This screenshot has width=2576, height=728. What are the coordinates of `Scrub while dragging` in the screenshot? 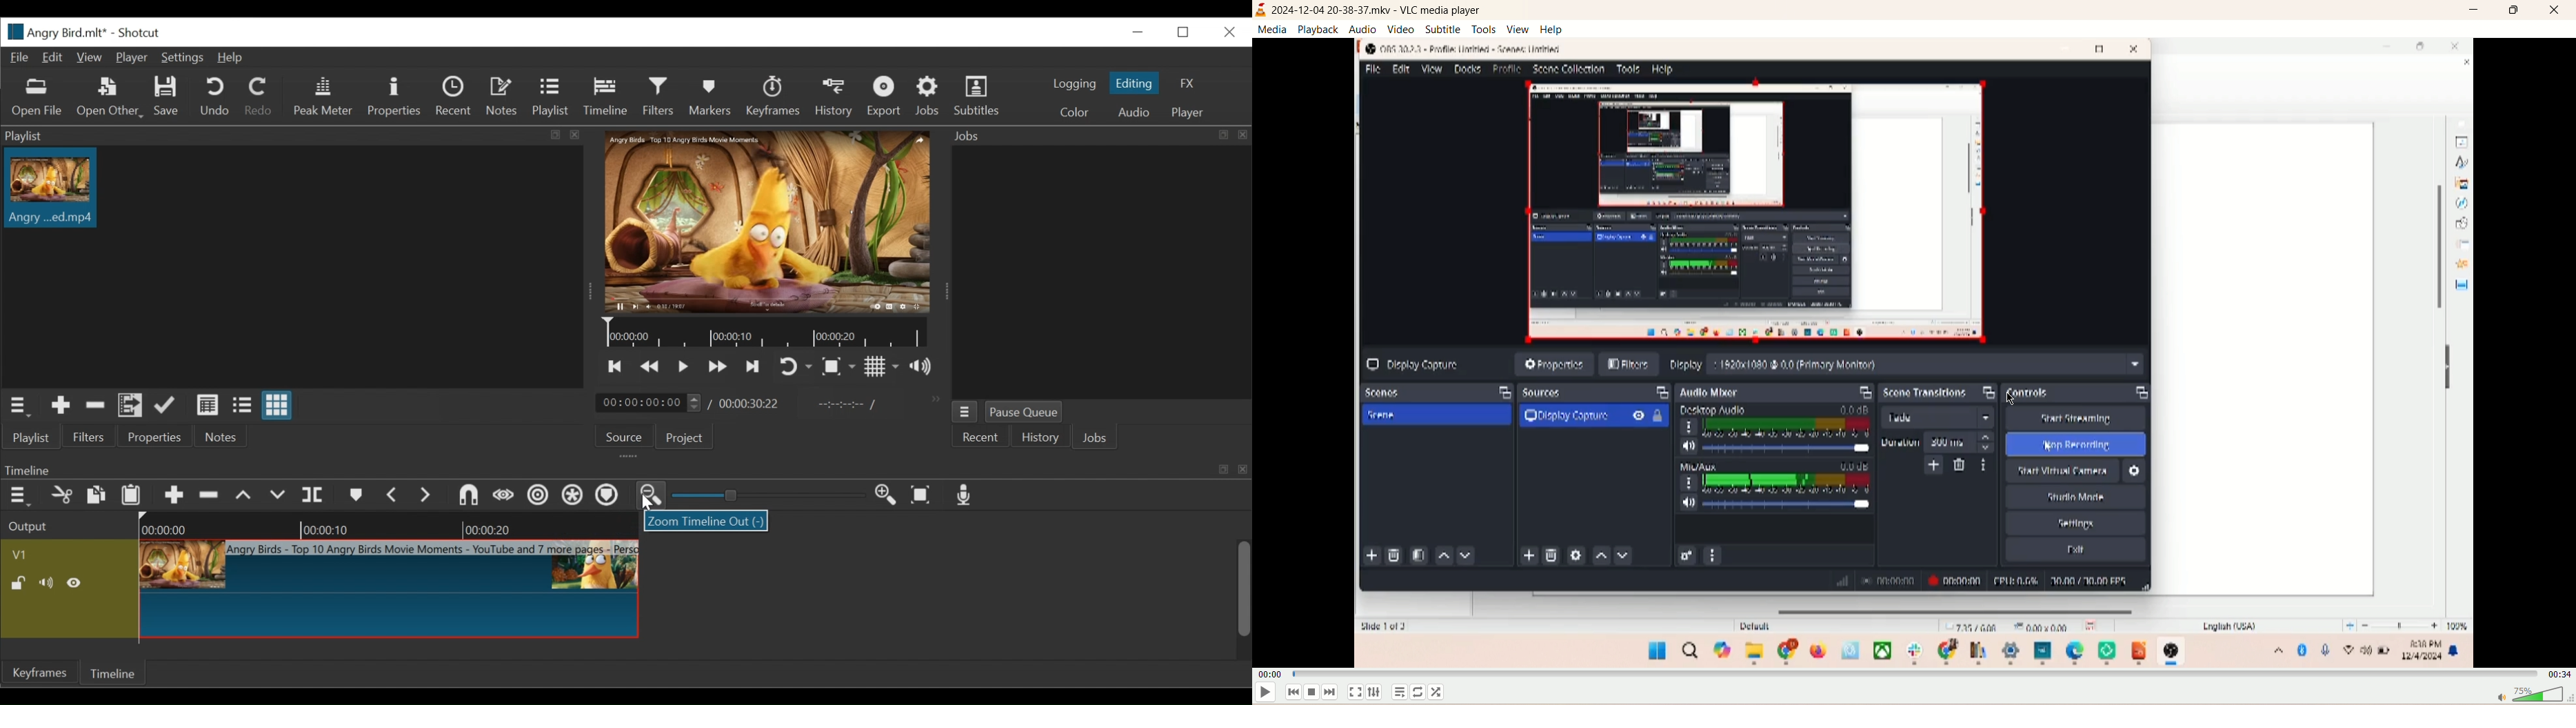 It's located at (609, 496).